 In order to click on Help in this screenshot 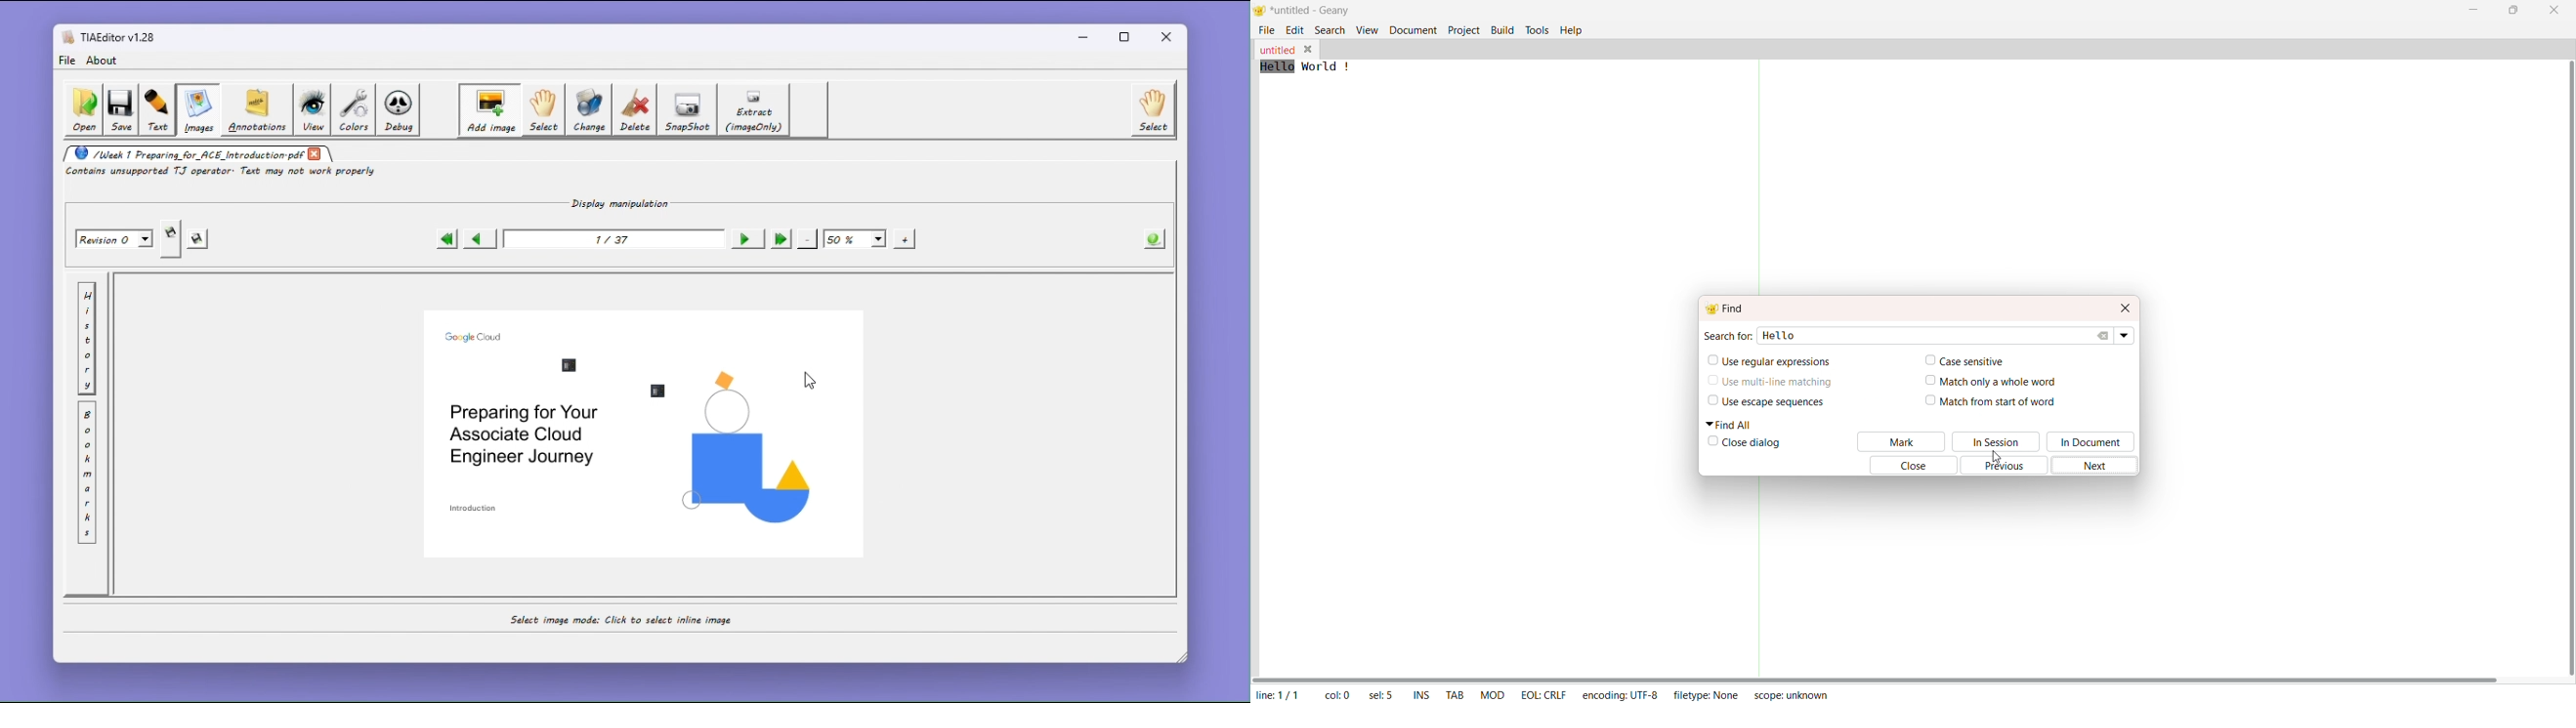, I will do `click(1573, 30)`.